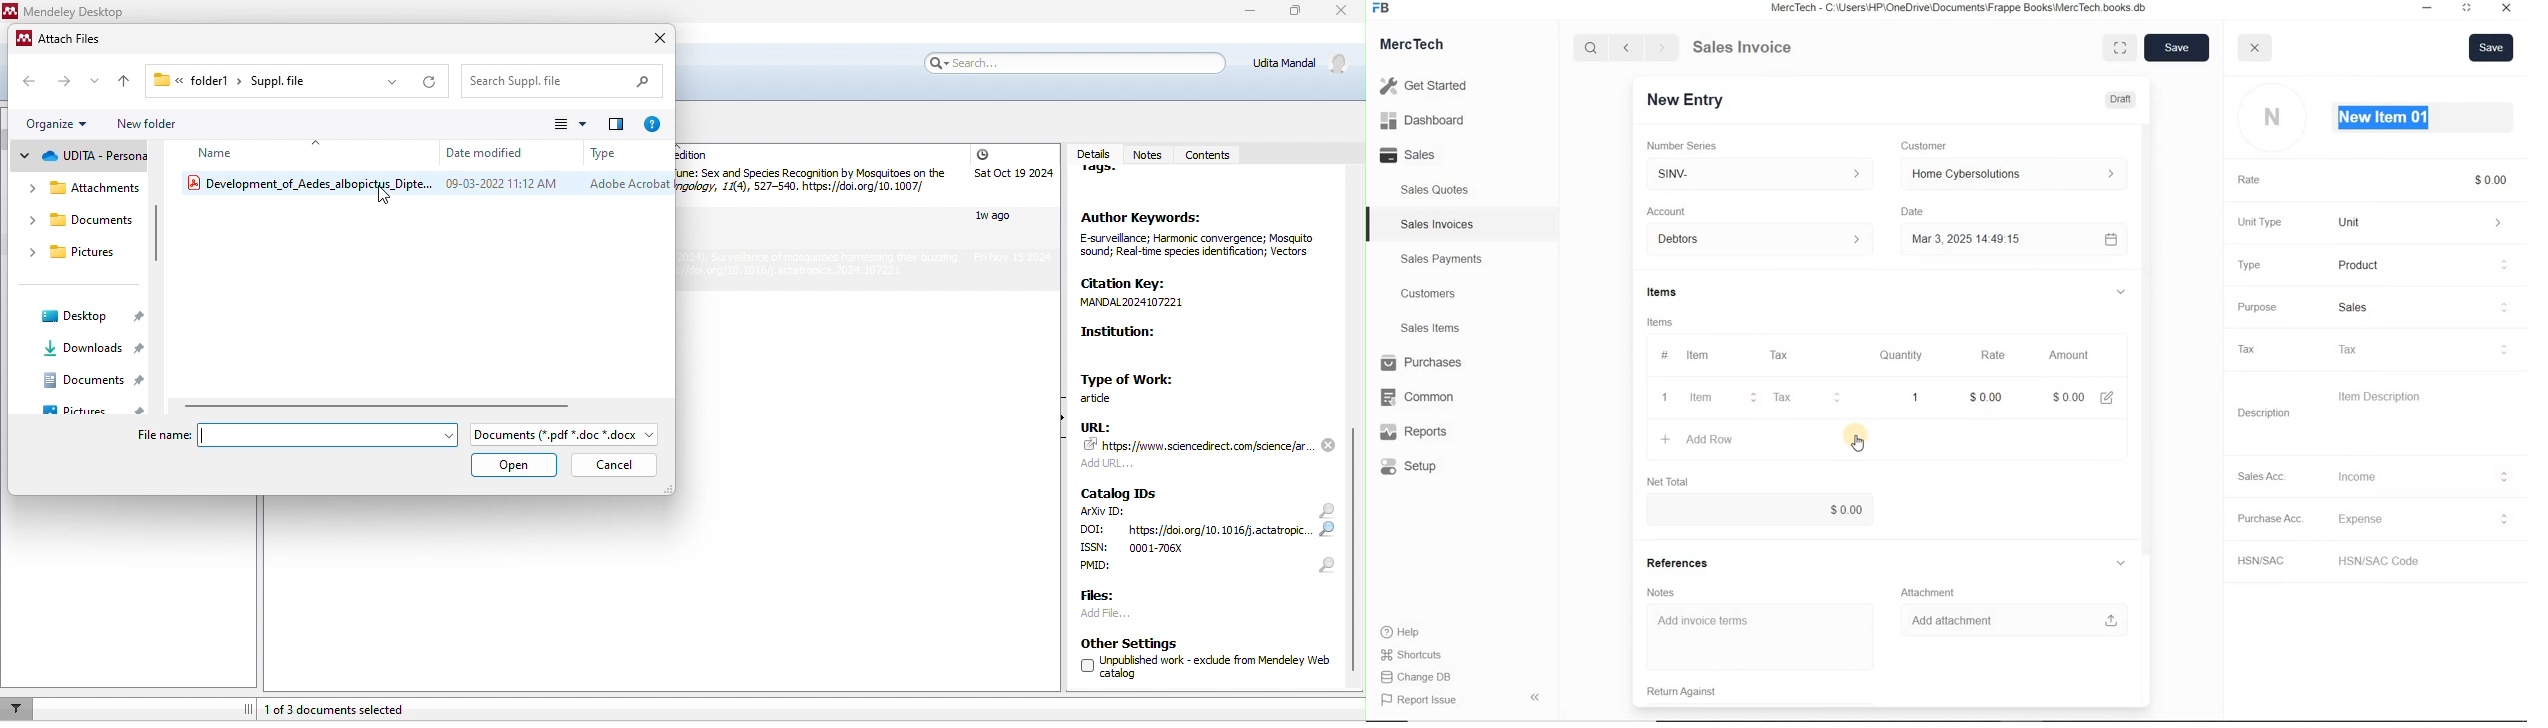 This screenshot has width=2548, height=728. What do you see at coordinates (1902, 355) in the screenshot?
I see `Quantity` at bounding box center [1902, 355].